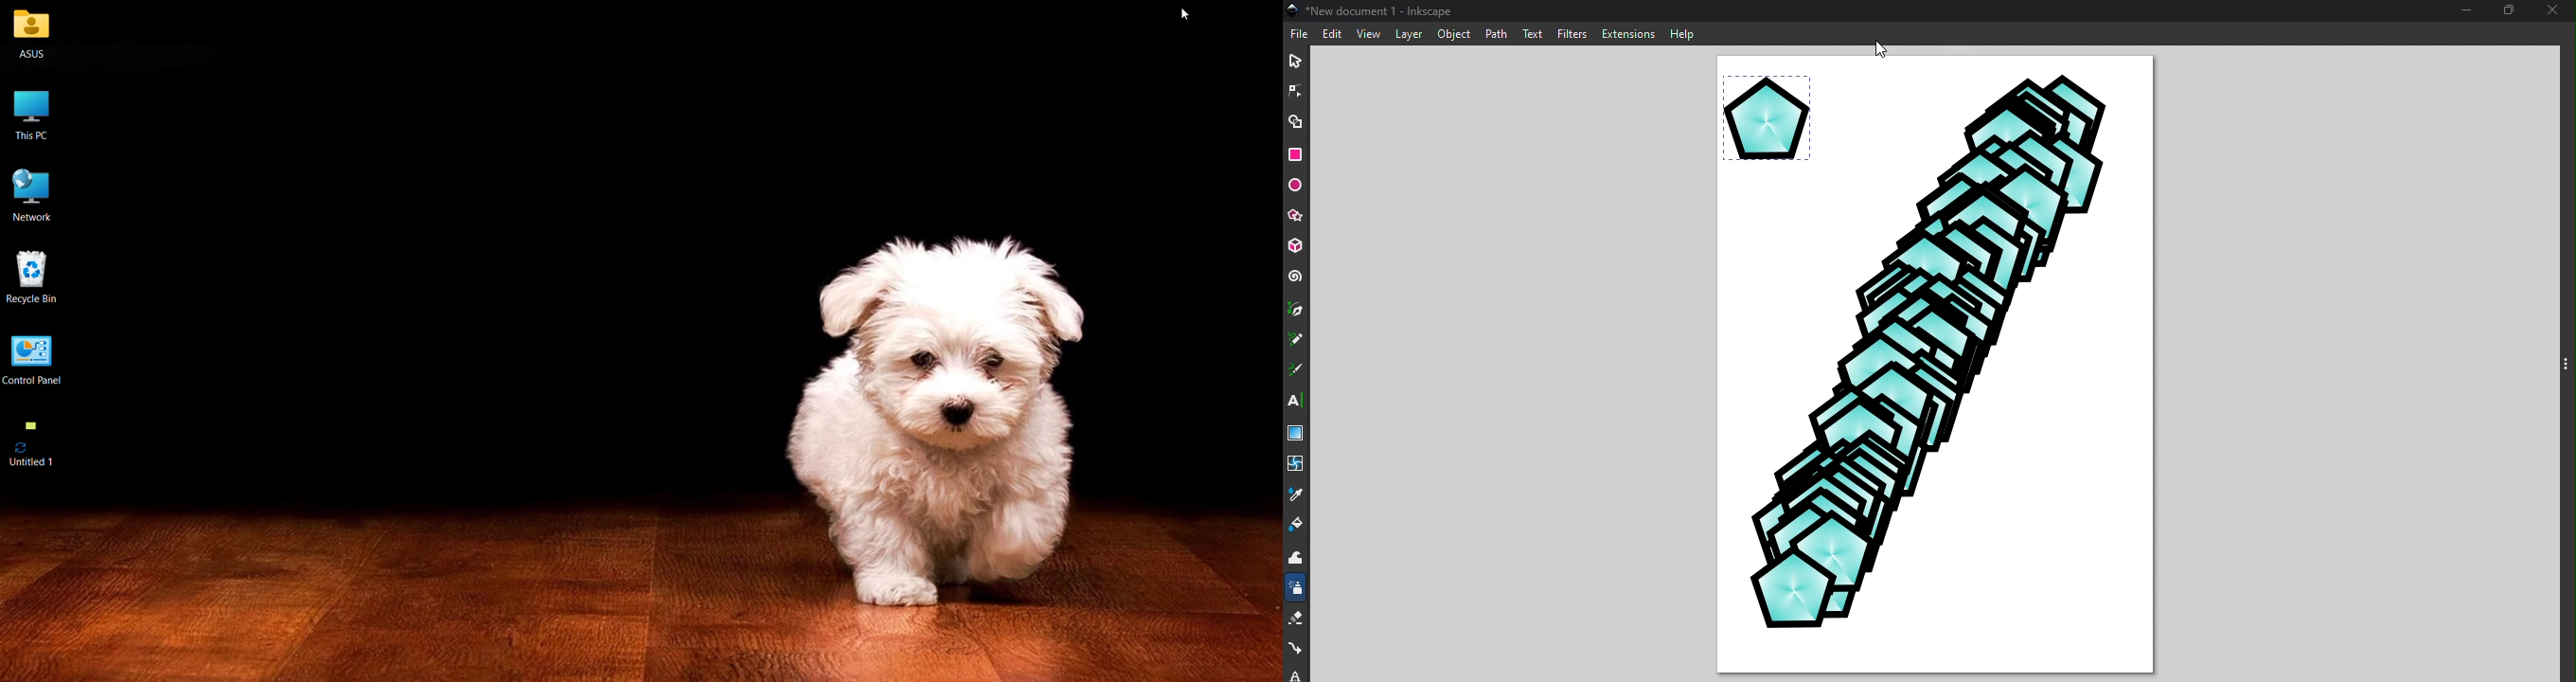  What do you see at coordinates (1295, 401) in the screenshot?
I see `Text tool` at bounding box center [1295, 401].